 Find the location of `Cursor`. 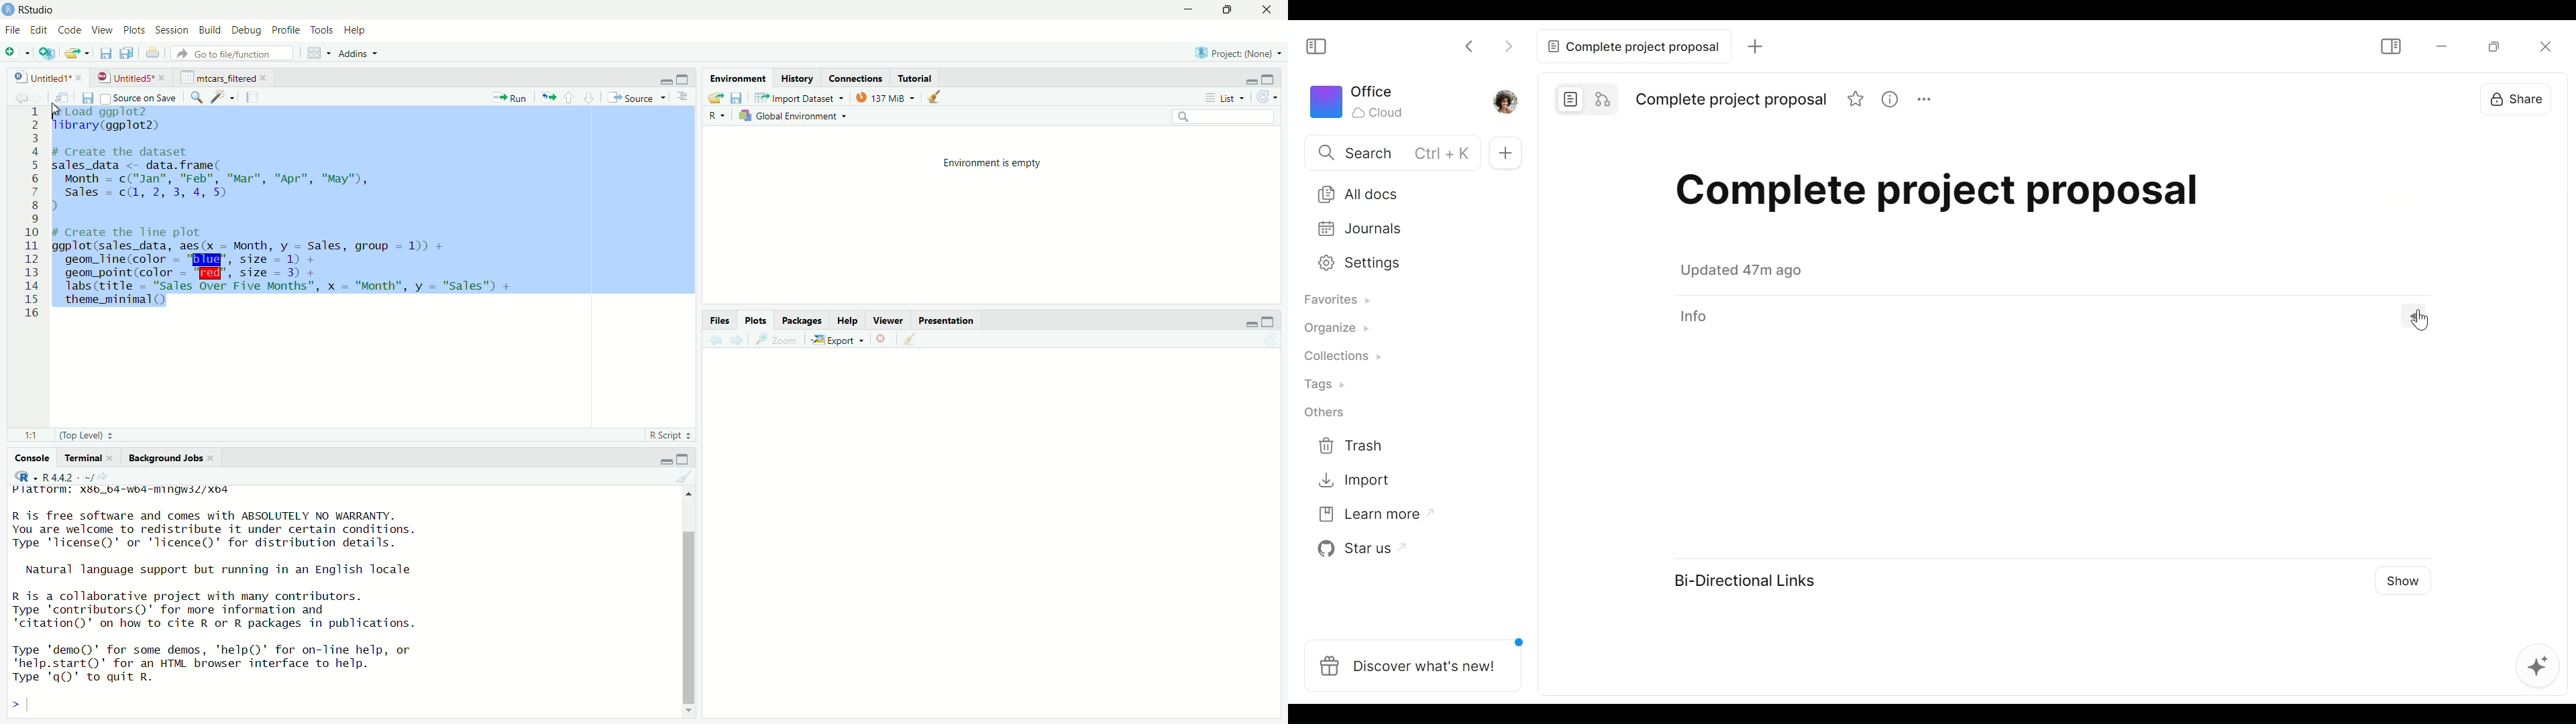

Cursor is located at coordinates (2422, 322).